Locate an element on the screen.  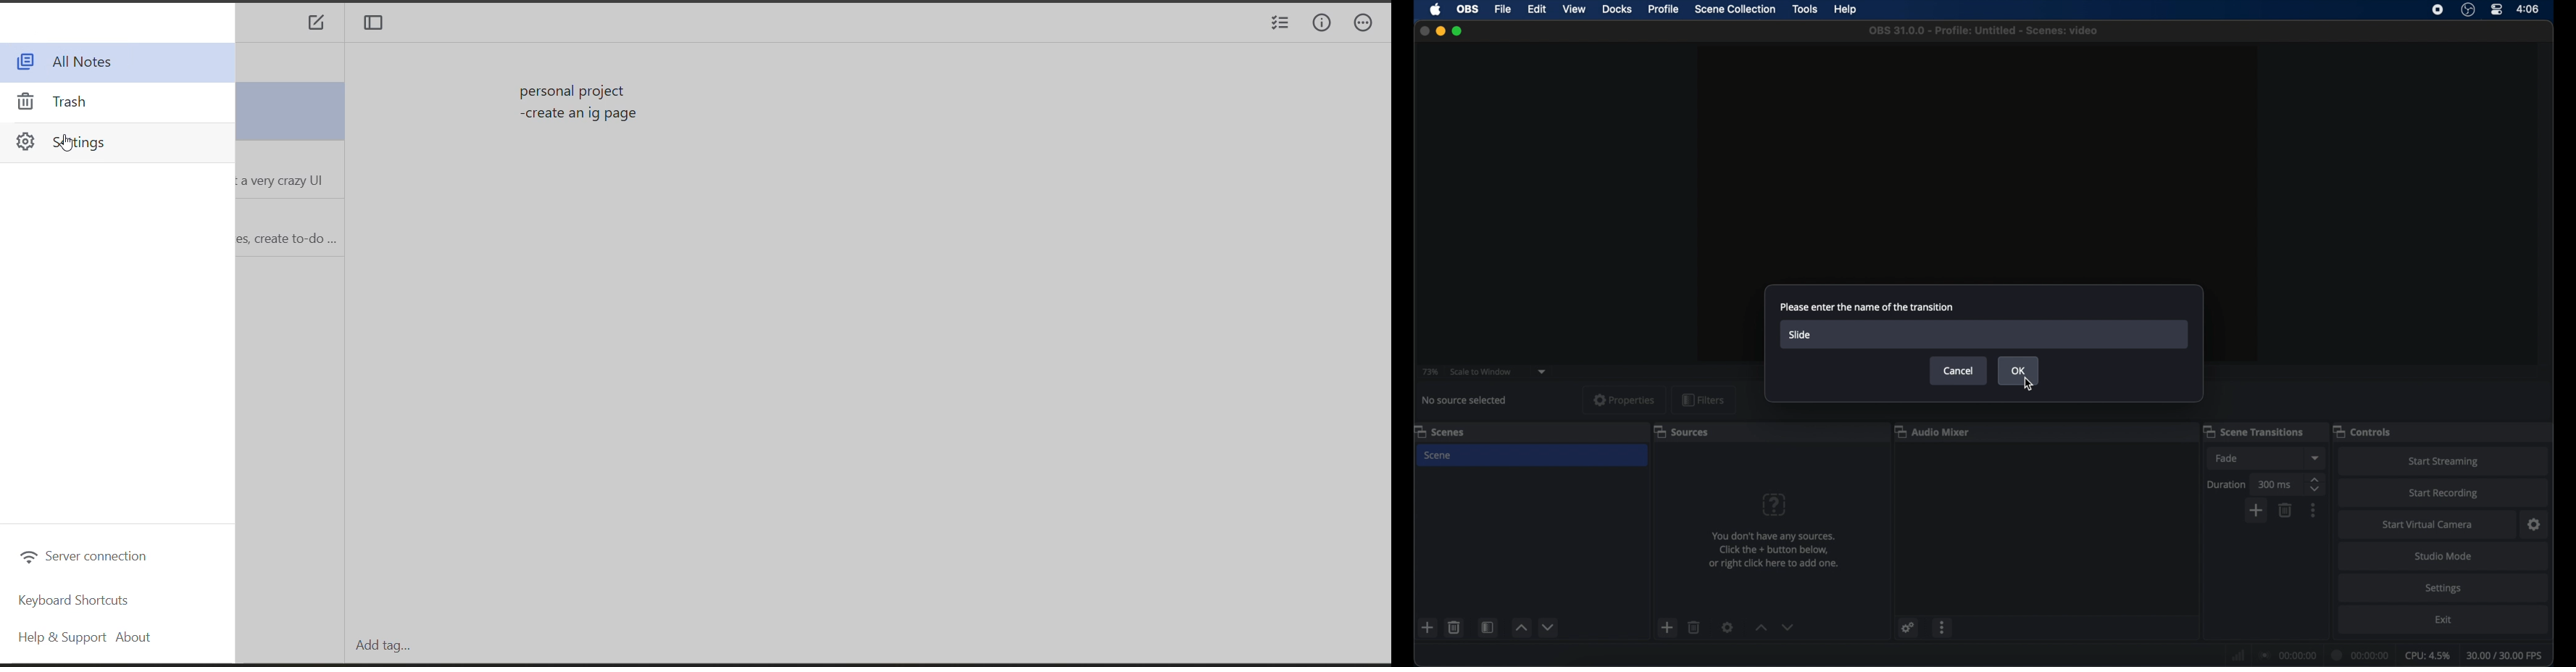
slide is located at coordinates (1801, 336).